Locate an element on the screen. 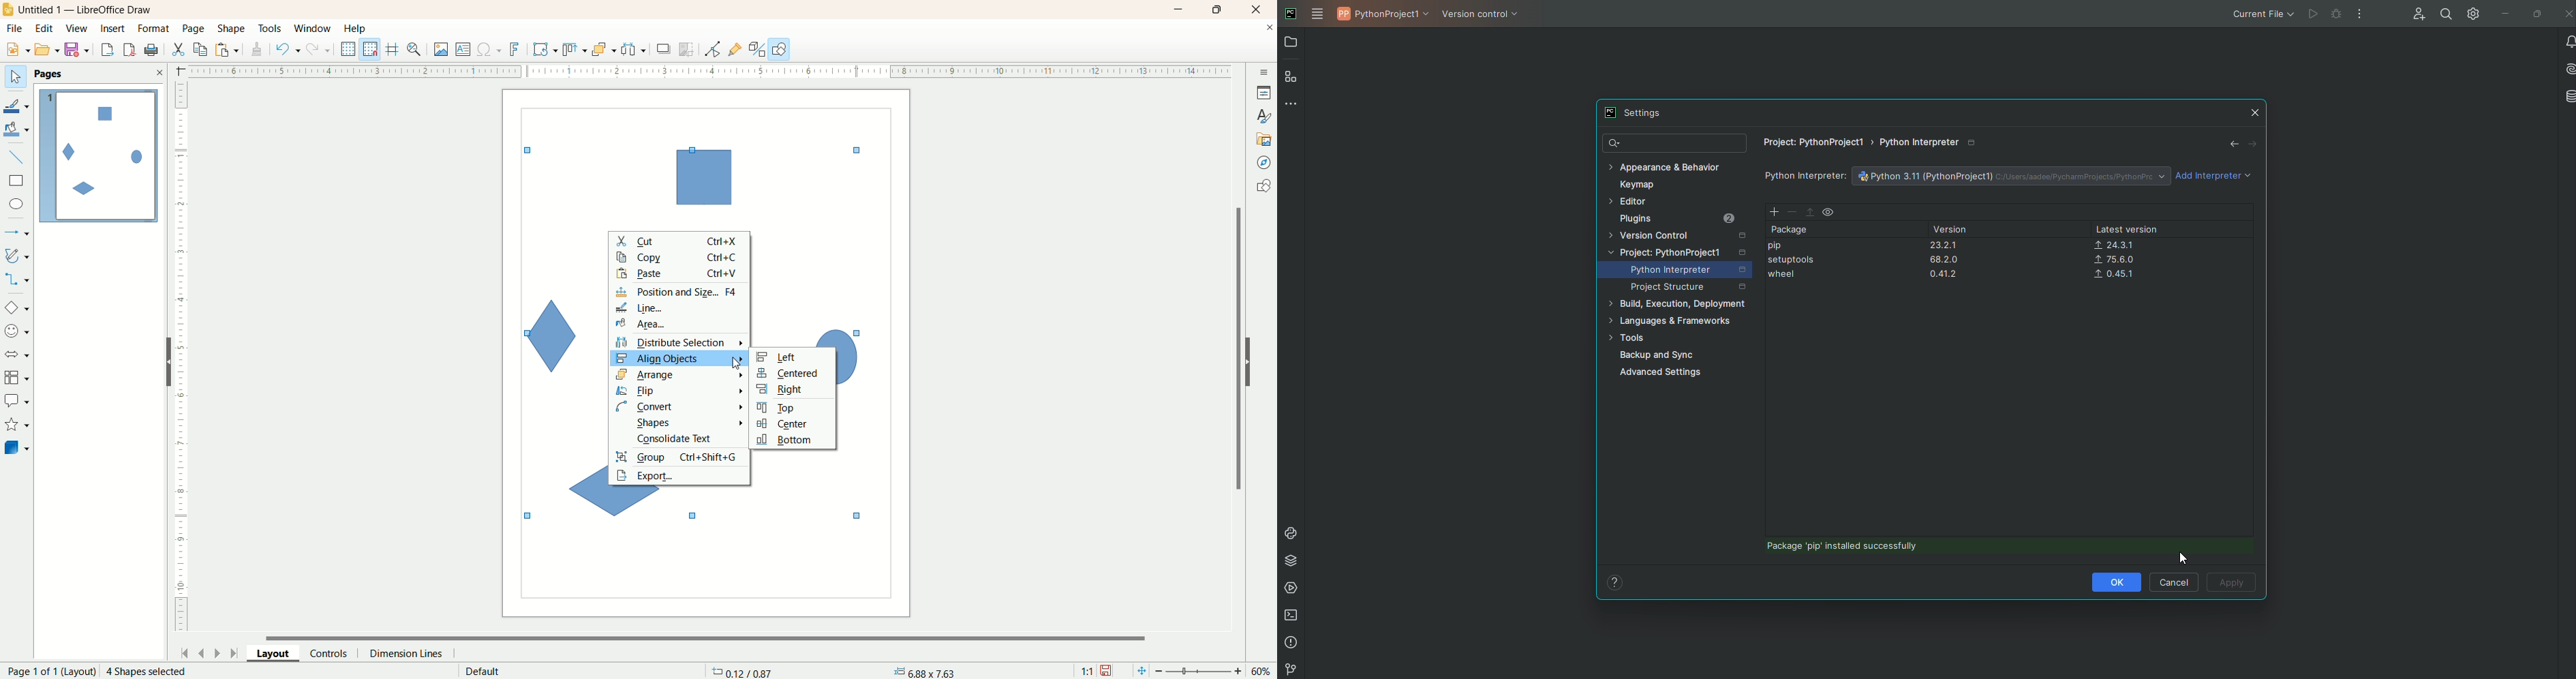 Image resolution: width=2576 pixels, height=700 pixels. Python Interpreter is located at coordinates (1690, 270).